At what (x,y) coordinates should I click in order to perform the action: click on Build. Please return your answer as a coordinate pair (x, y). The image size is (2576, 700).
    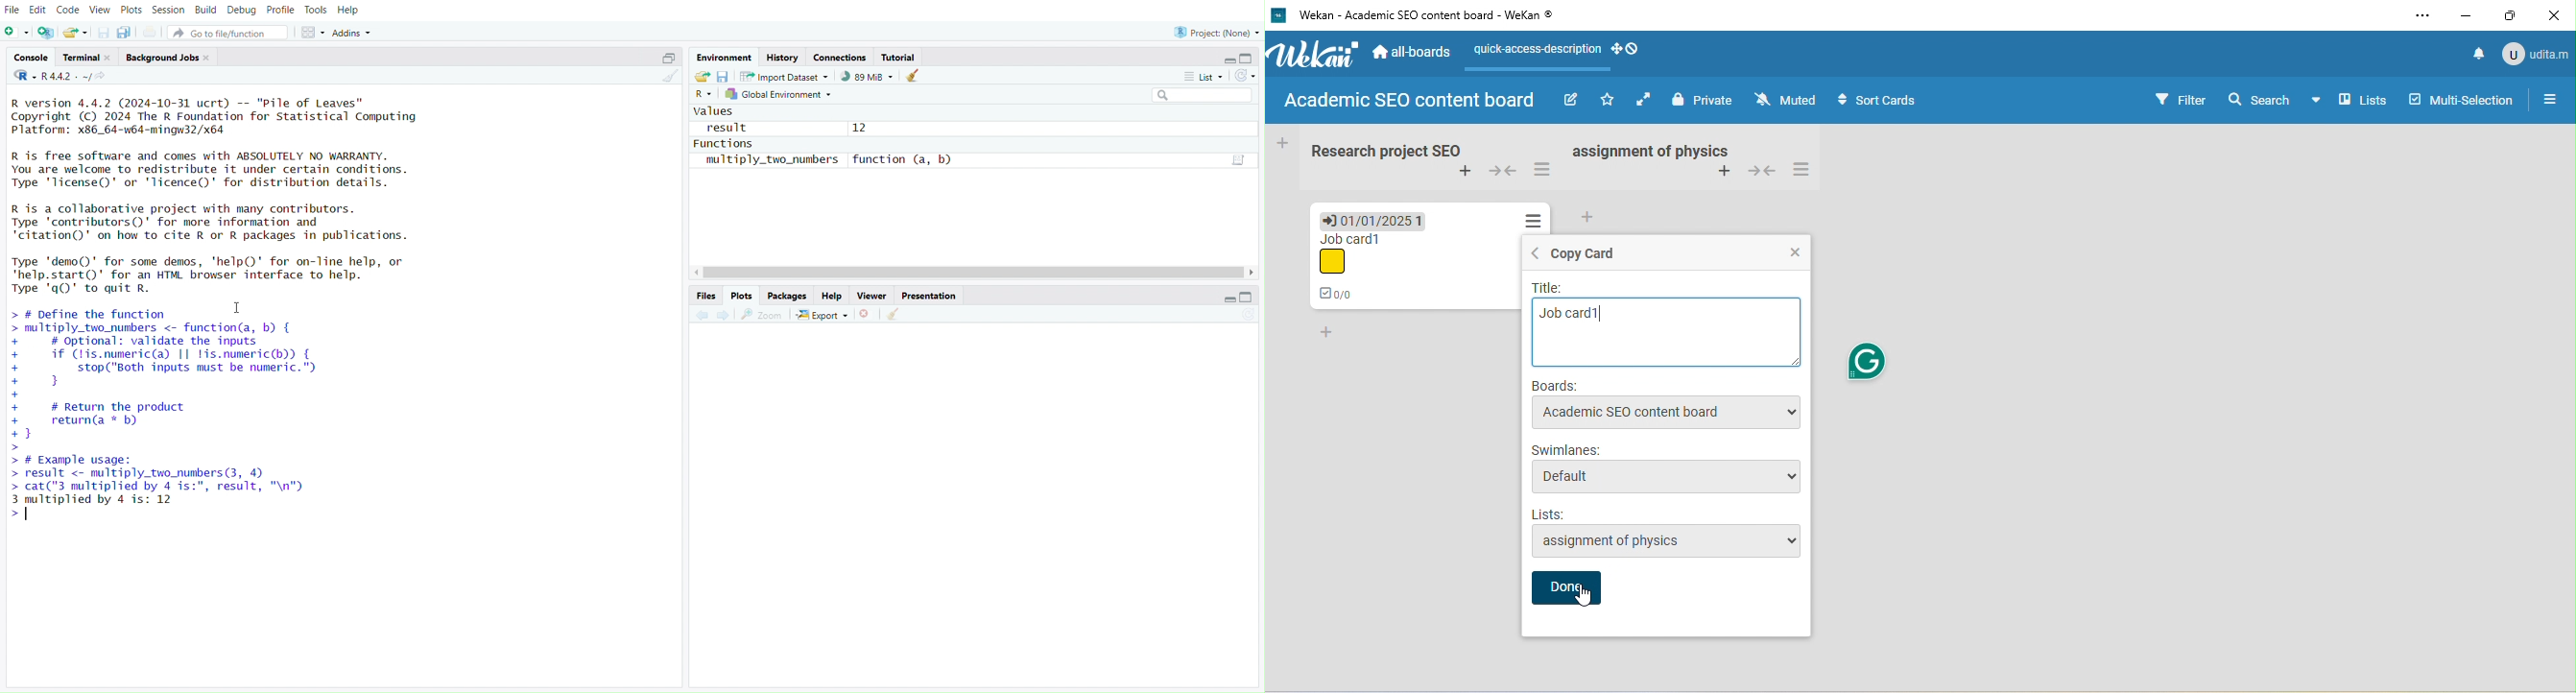
    Looking at the image, I should click on (207, 11).